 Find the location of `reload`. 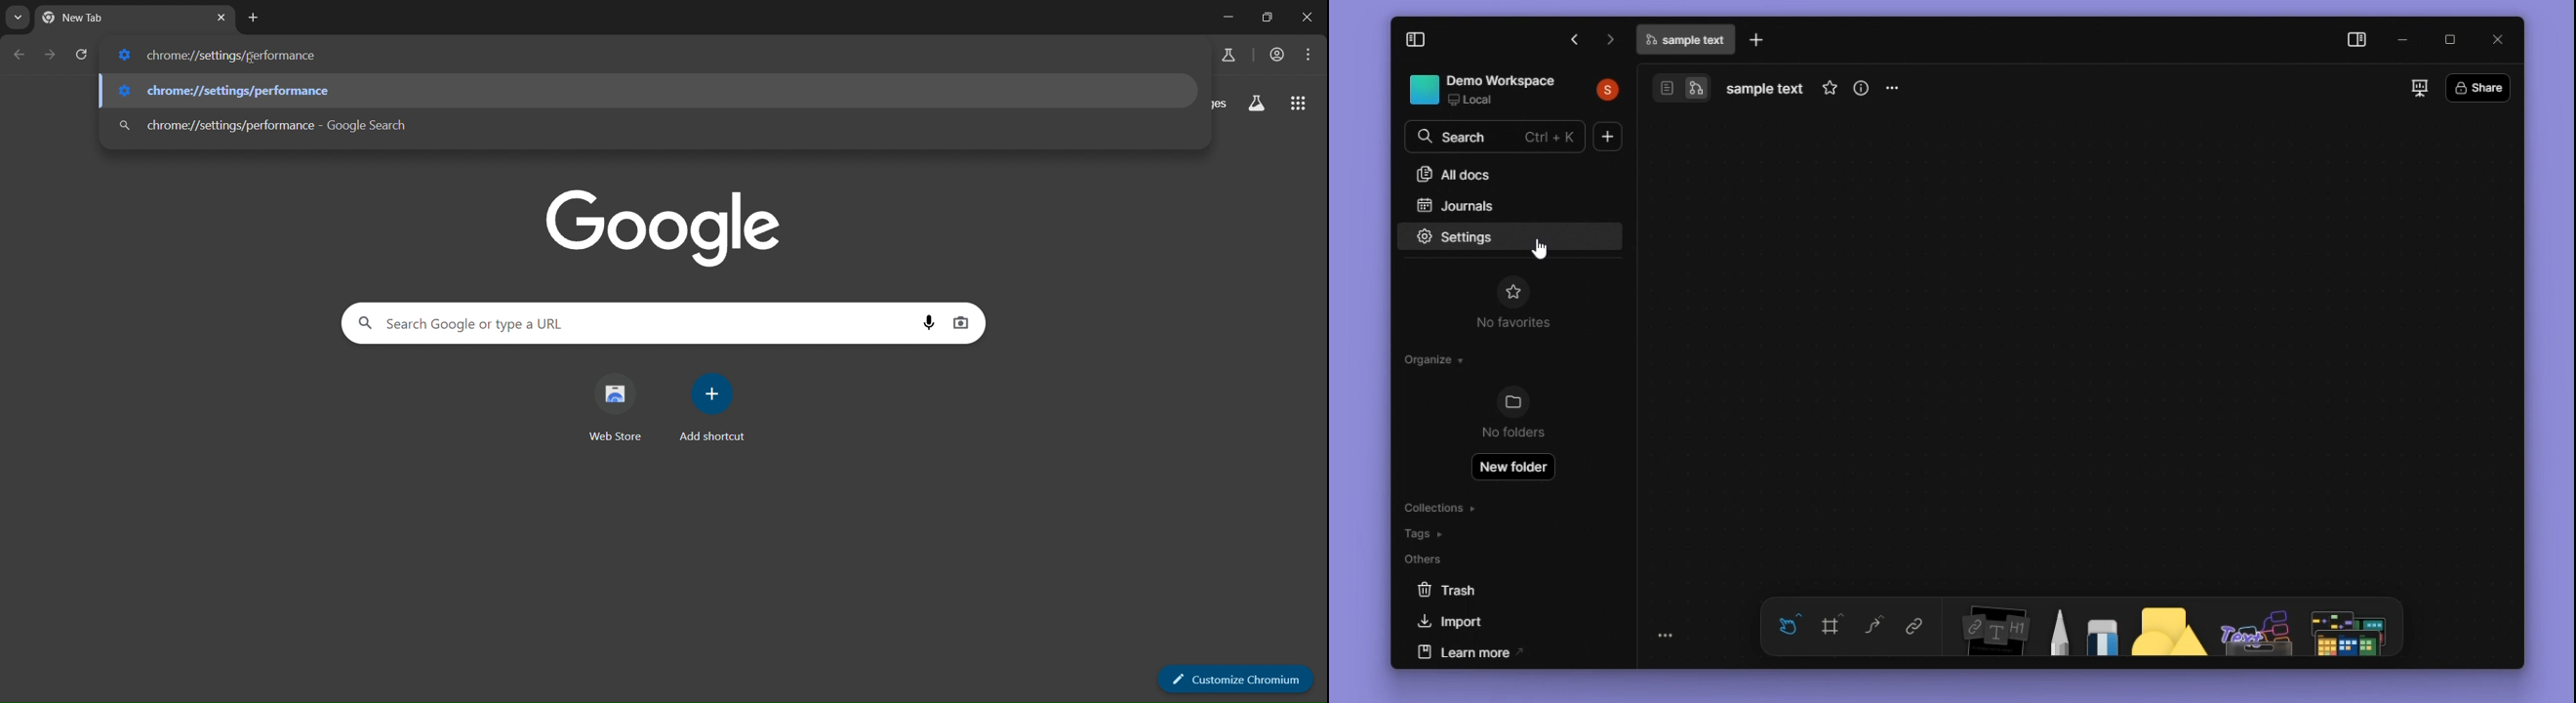

reload is located at coordinates (86, 56).